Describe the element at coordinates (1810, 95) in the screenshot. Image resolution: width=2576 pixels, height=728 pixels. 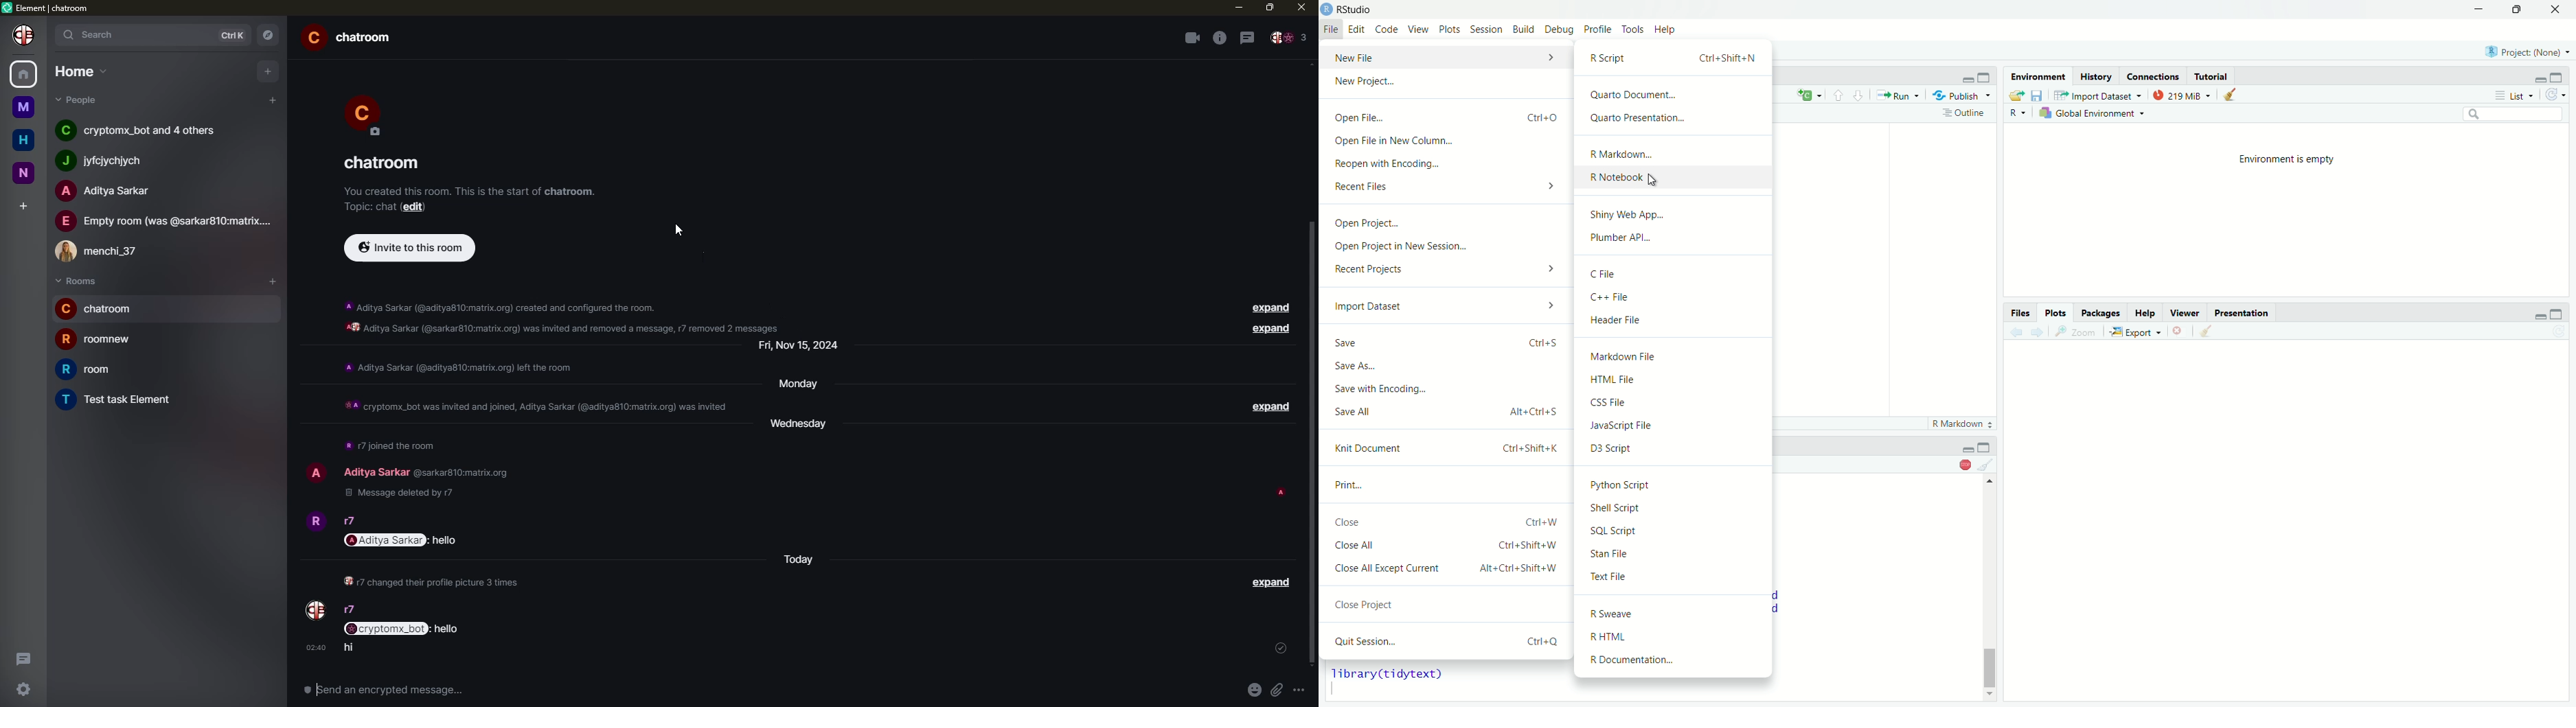
I see `Current language` at that location.